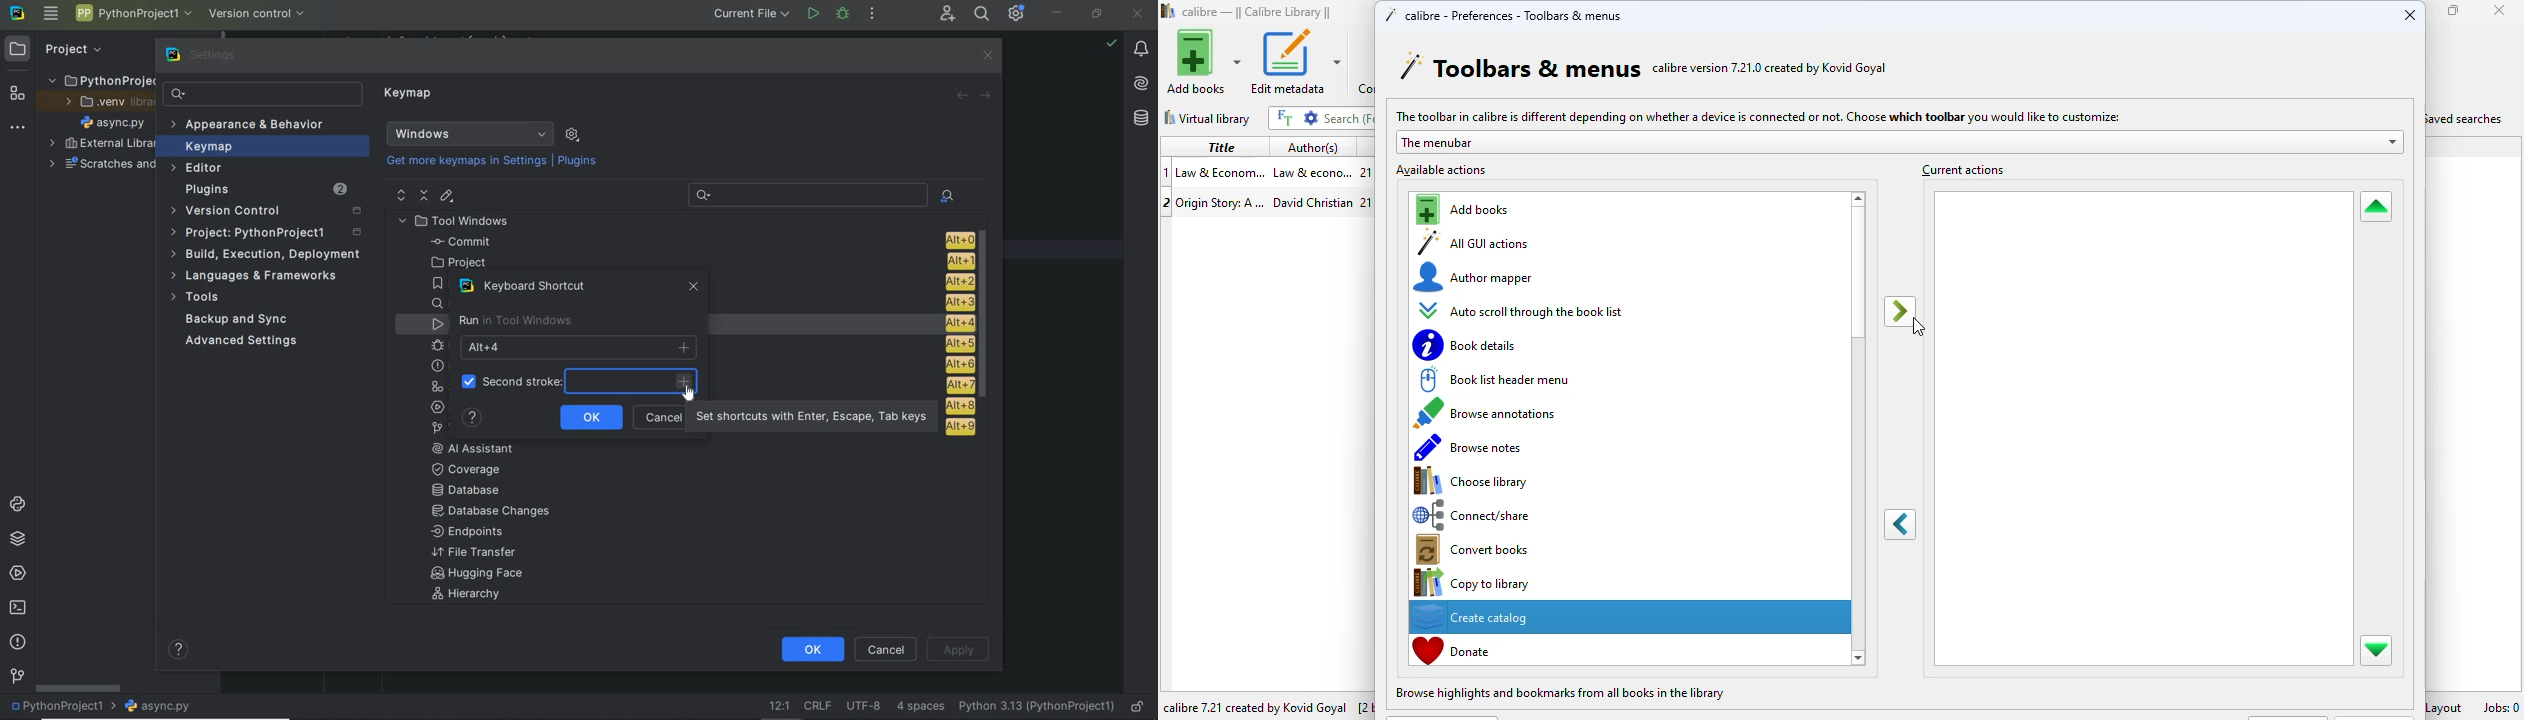  I want to click on settings, so click(203, 55).